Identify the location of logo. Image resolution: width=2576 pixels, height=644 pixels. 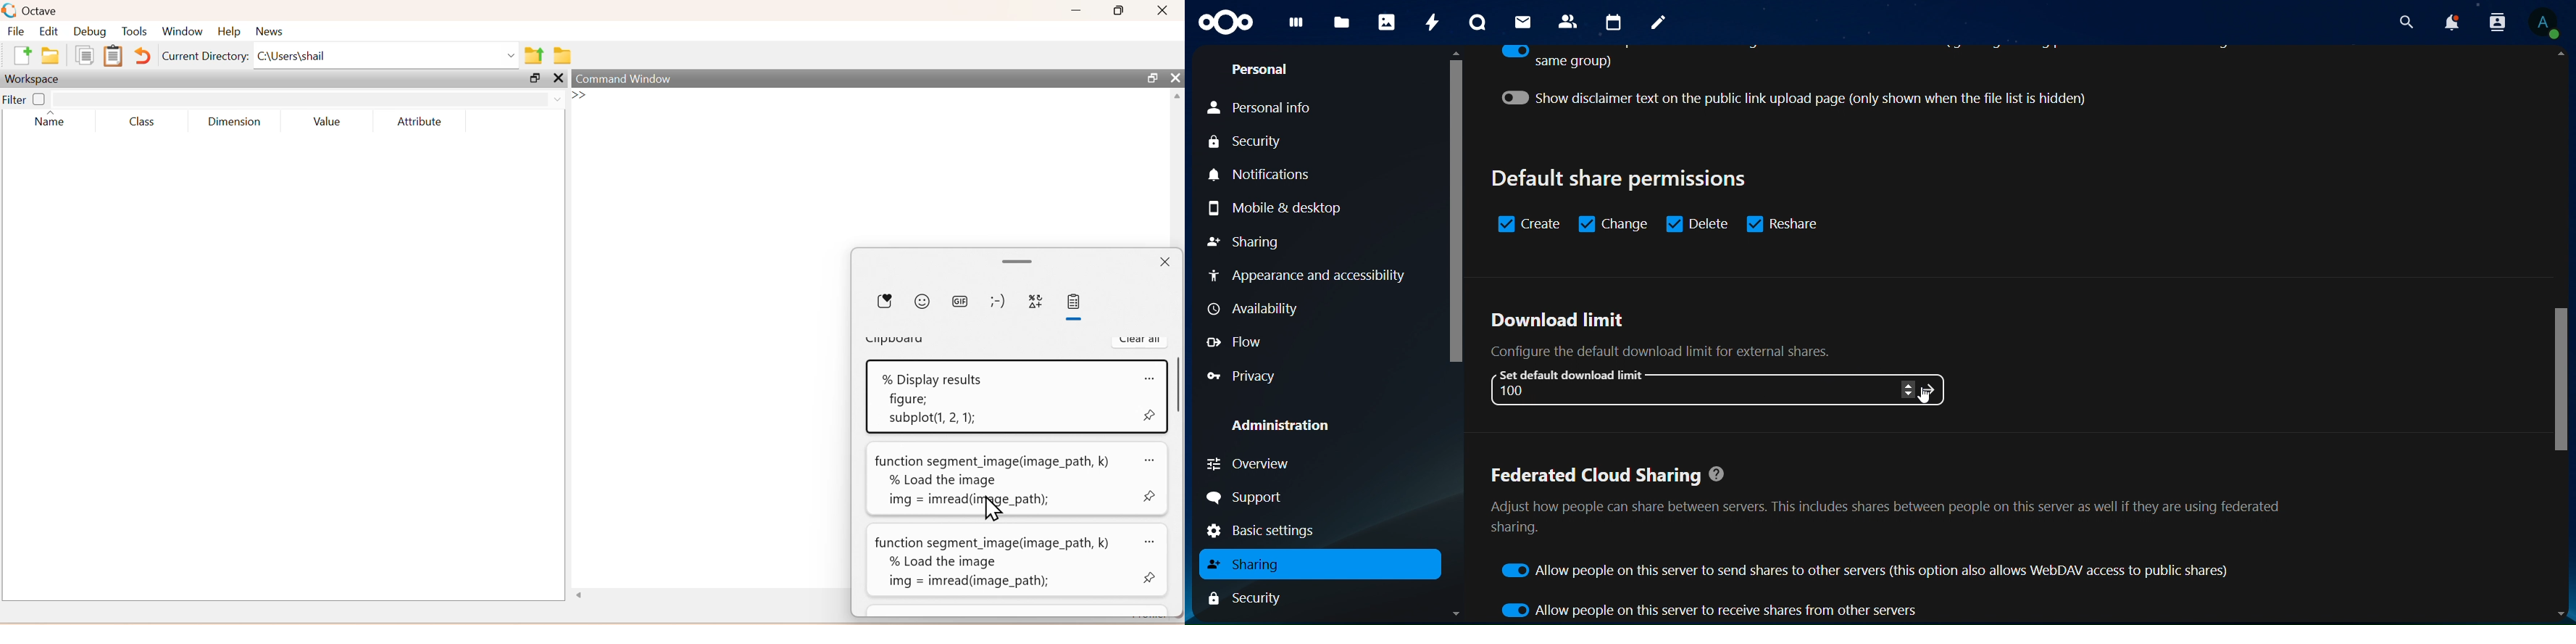
(10, 10).